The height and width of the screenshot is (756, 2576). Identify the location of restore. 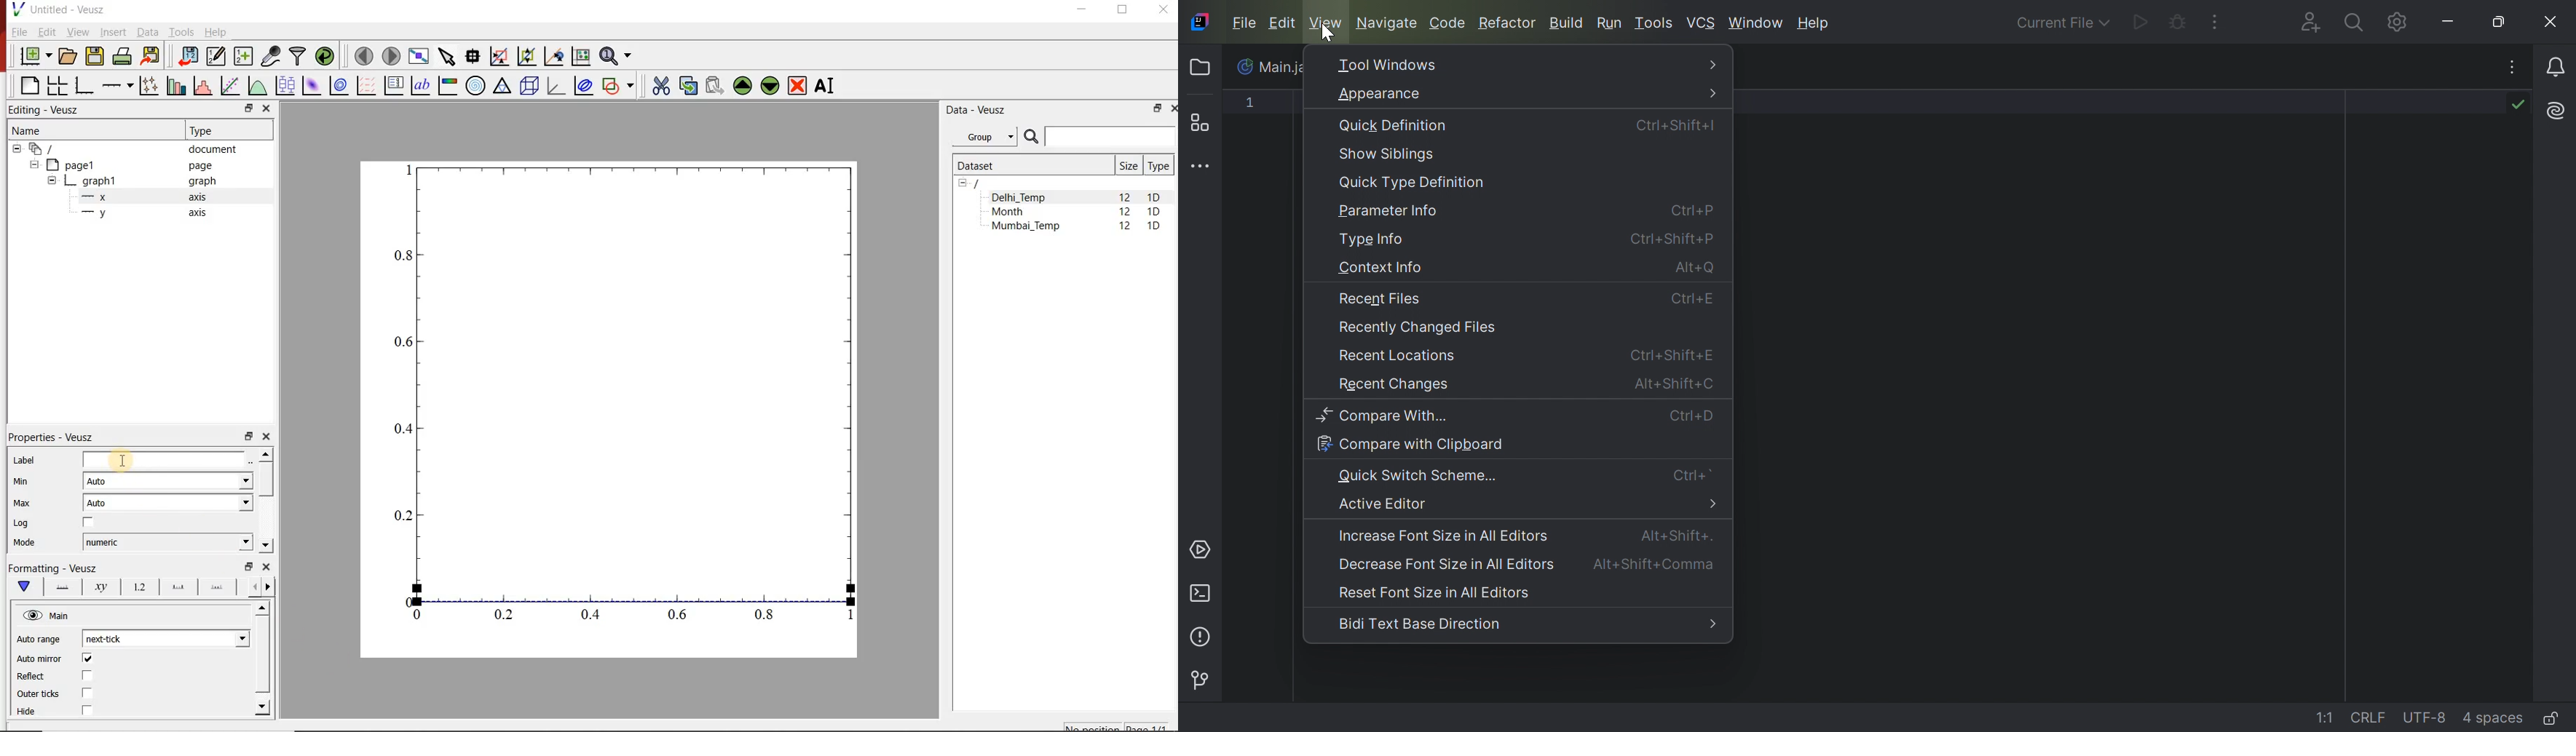
(250, 108).